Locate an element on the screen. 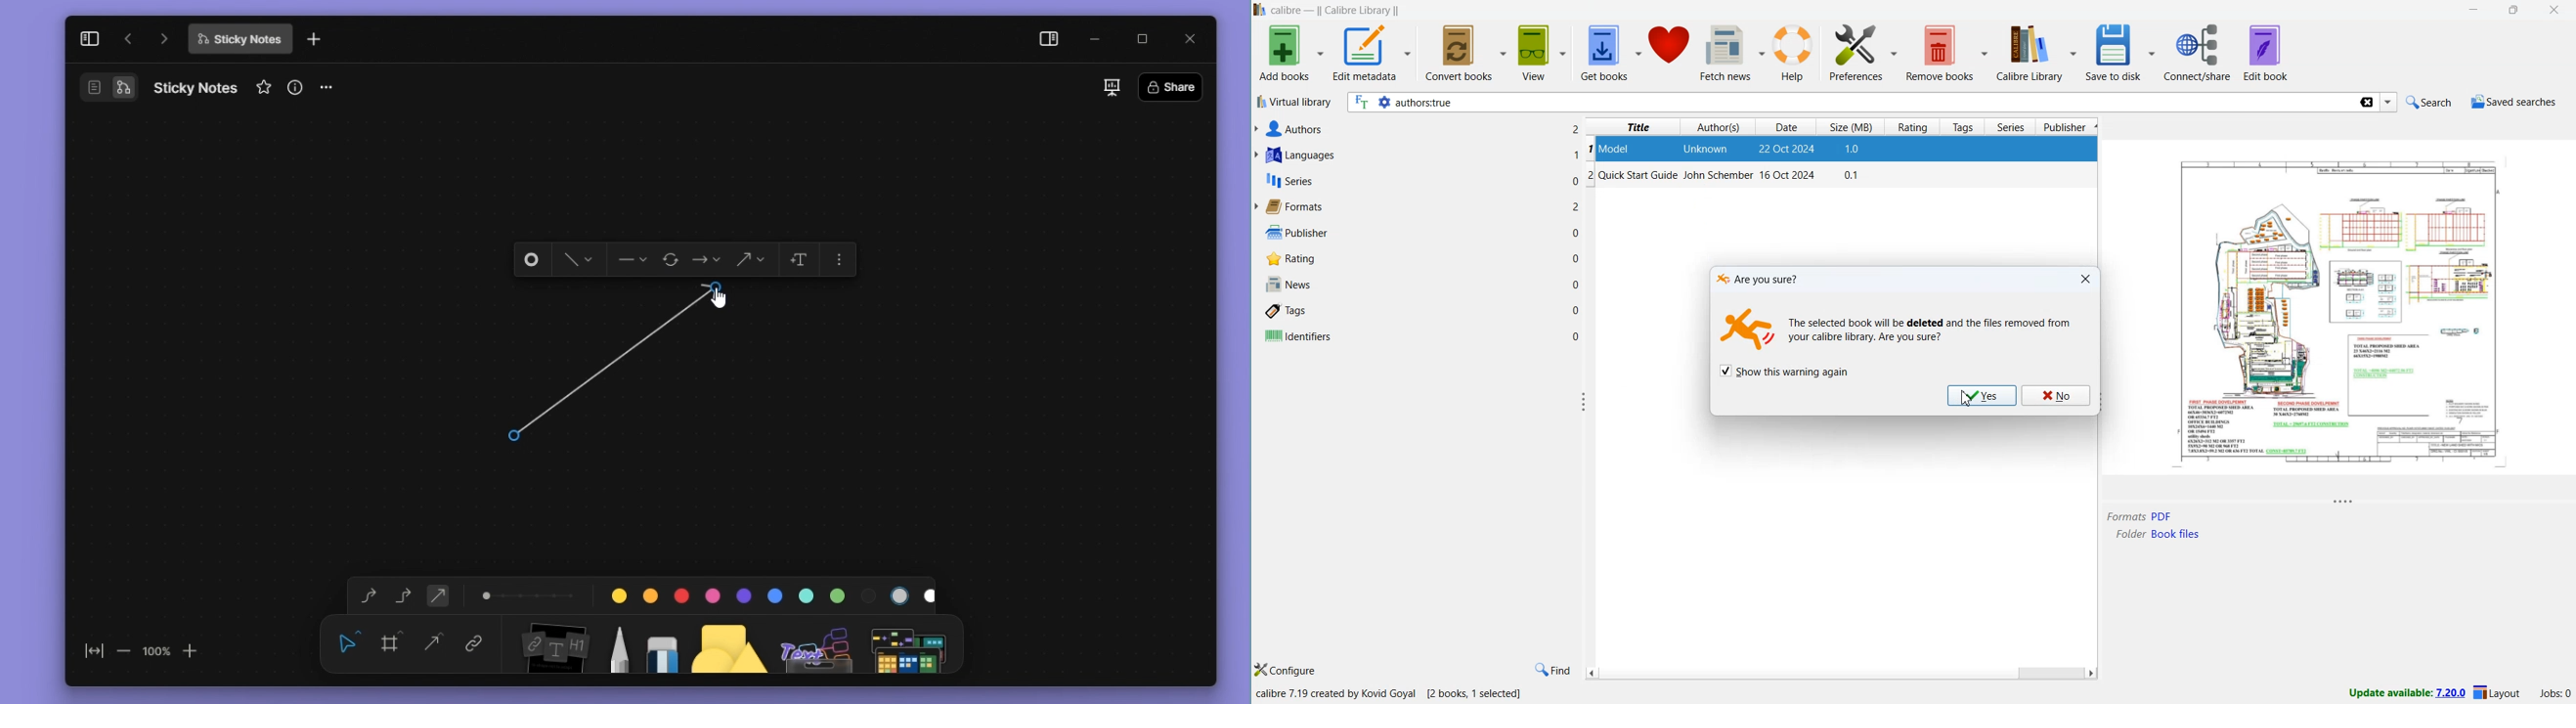 The width and height of the screenshot is (2576, 728). save to disk is located at coordinates (2120, 53).